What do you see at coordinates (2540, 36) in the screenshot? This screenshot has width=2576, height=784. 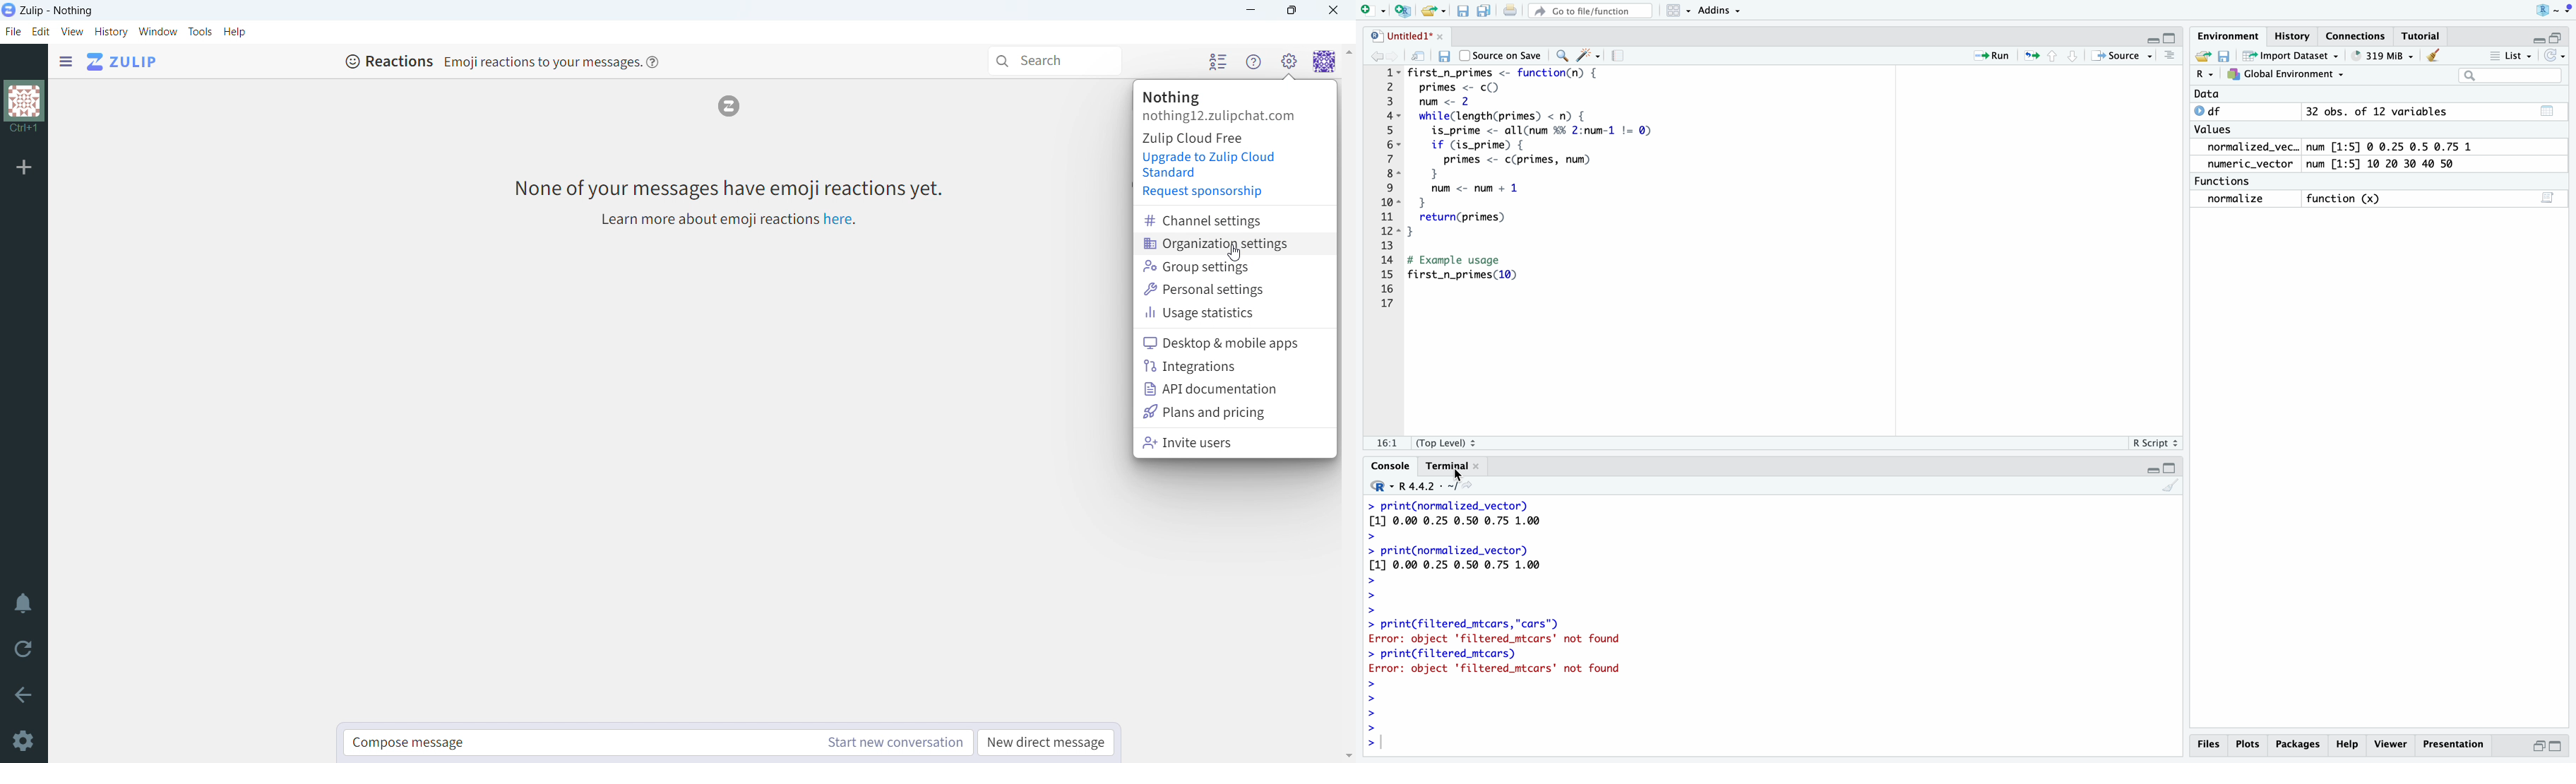 I see `minimize/maximize` at bounding box center [2540, 36].